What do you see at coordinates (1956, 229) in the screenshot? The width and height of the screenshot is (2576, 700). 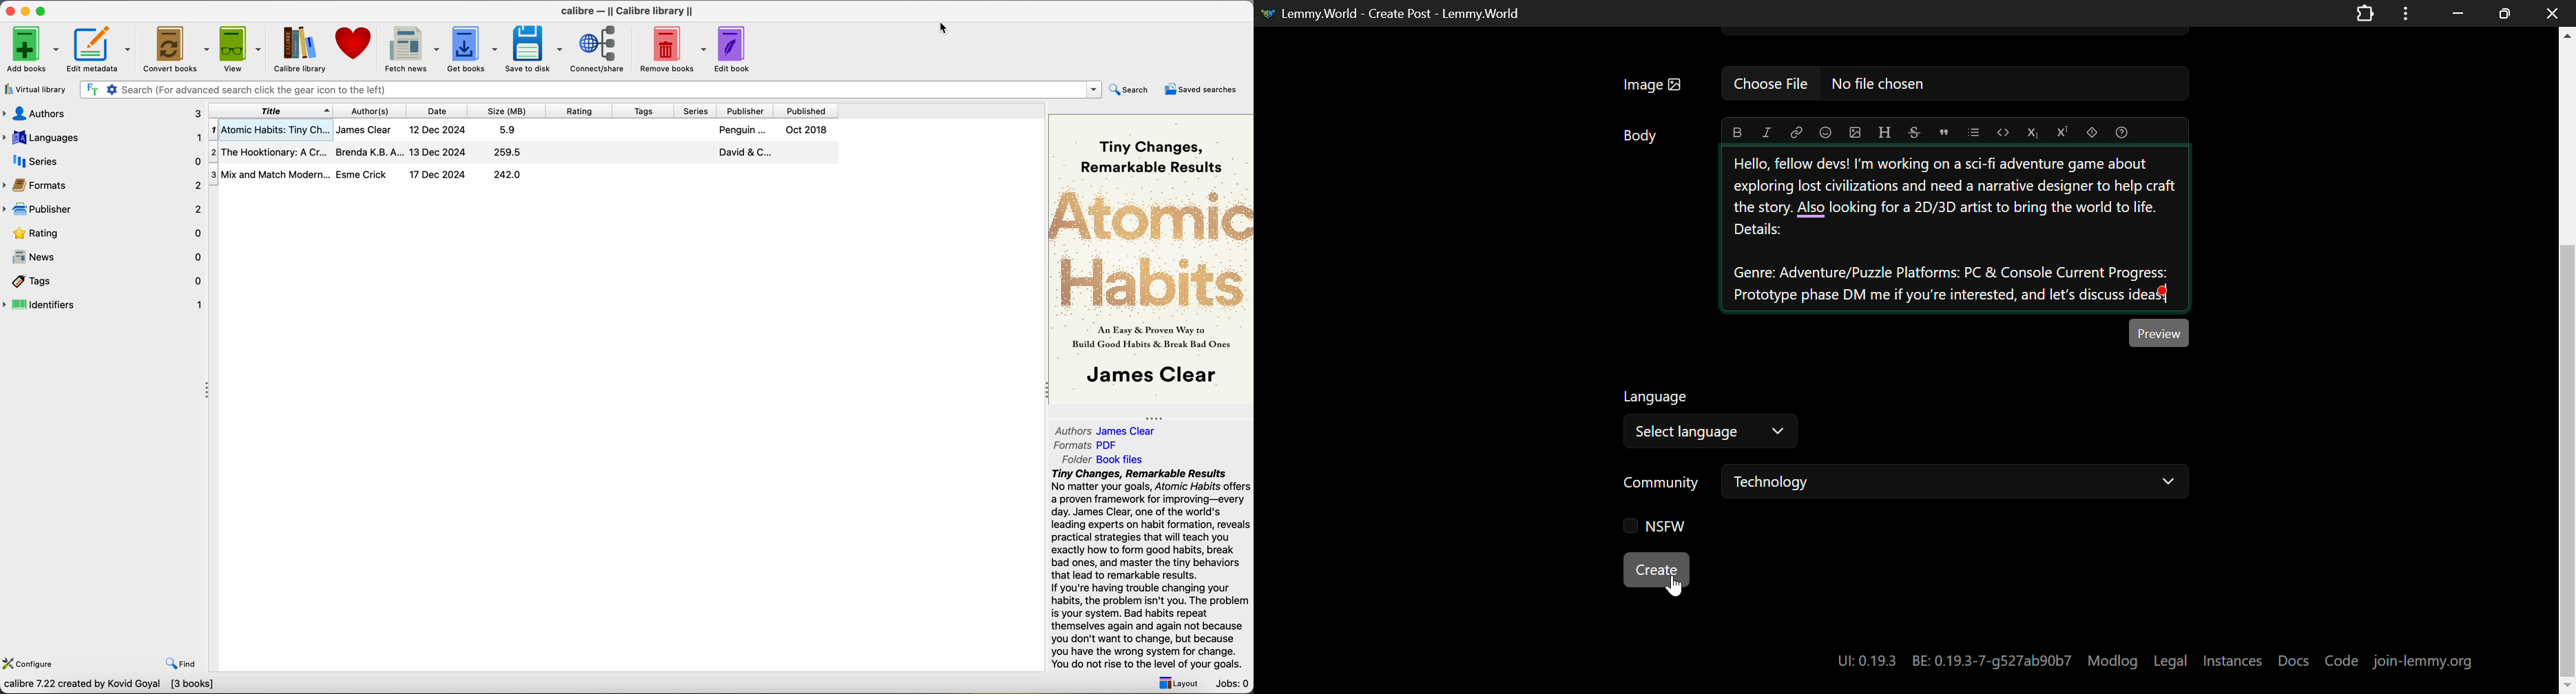 I see `Hello, fellow devs! I'm working on a sci-fi adventure game about exploring lost civilizations and need a narrative designer to help craft the story. Also looking for a 2D/3D artist to bring the world to life. Details: Genre: Adventure/Puzzle Platforms: PC & Console Current Progress: Prototype phase DM me if you're interested, and let's discuss ideas.` at bounding box center [1956, 229].